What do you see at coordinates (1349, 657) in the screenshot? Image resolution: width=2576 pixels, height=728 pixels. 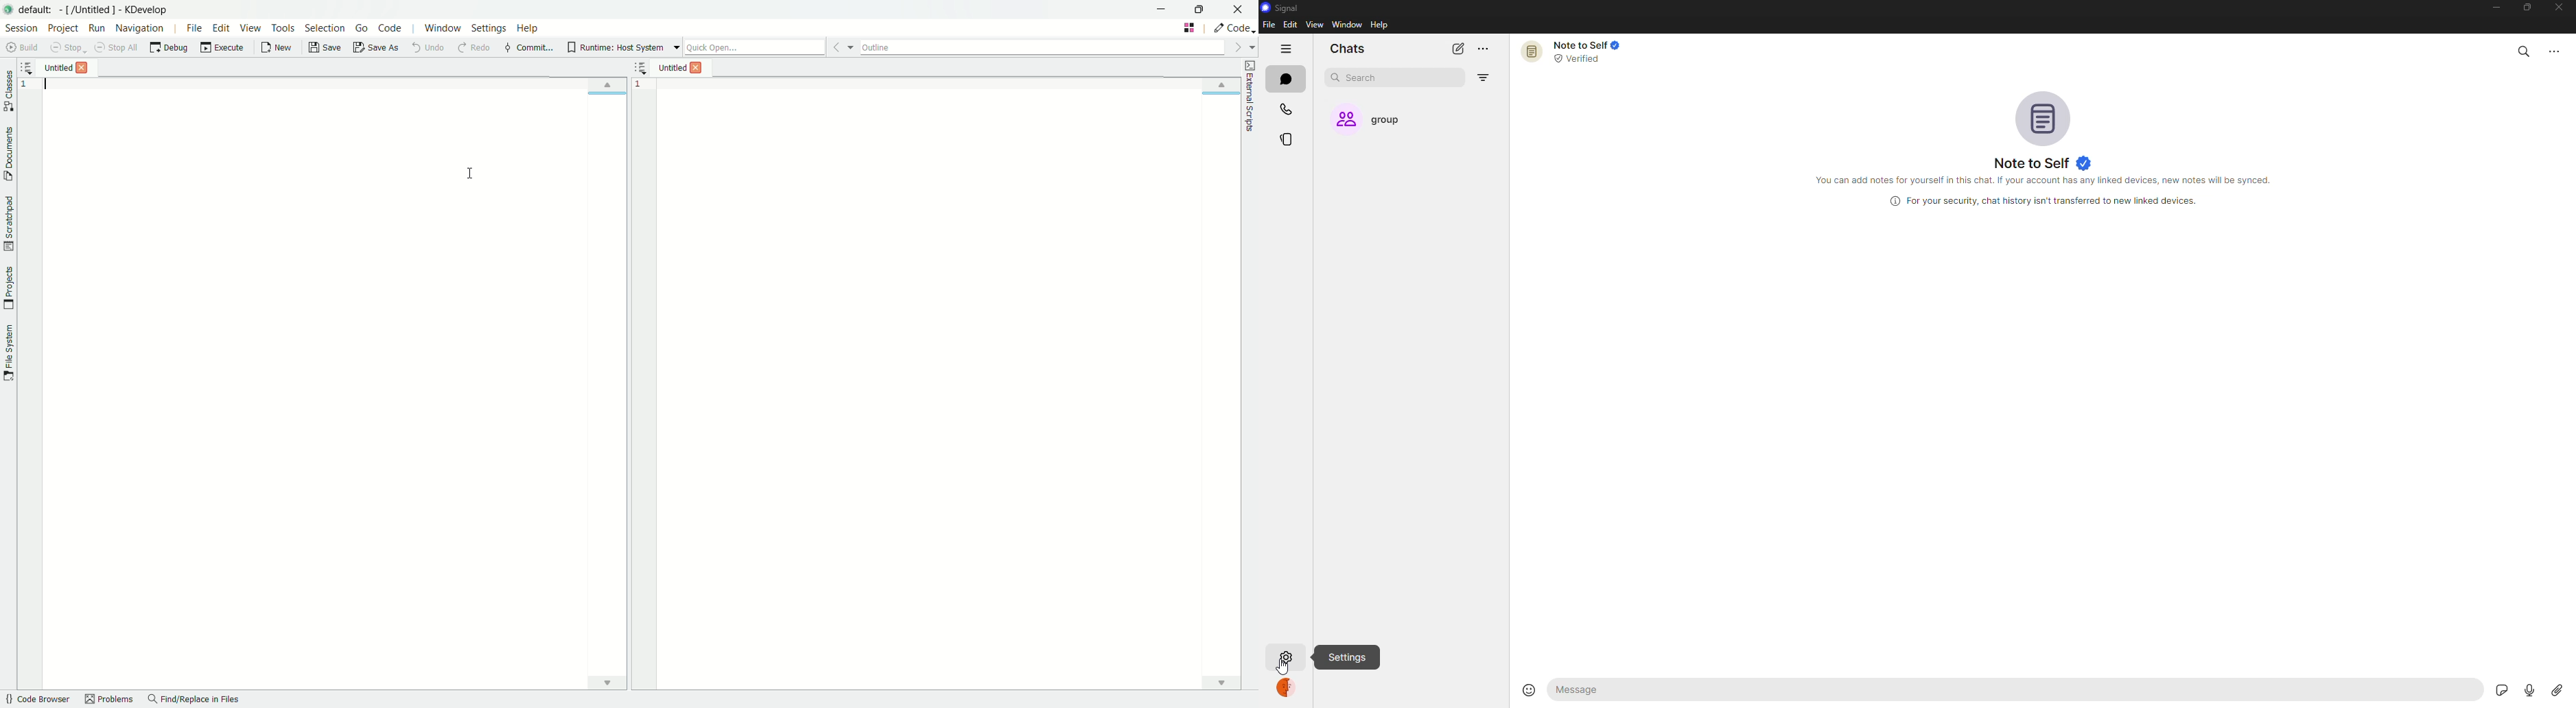 I see `settings` at bounding box center [1349, 657].